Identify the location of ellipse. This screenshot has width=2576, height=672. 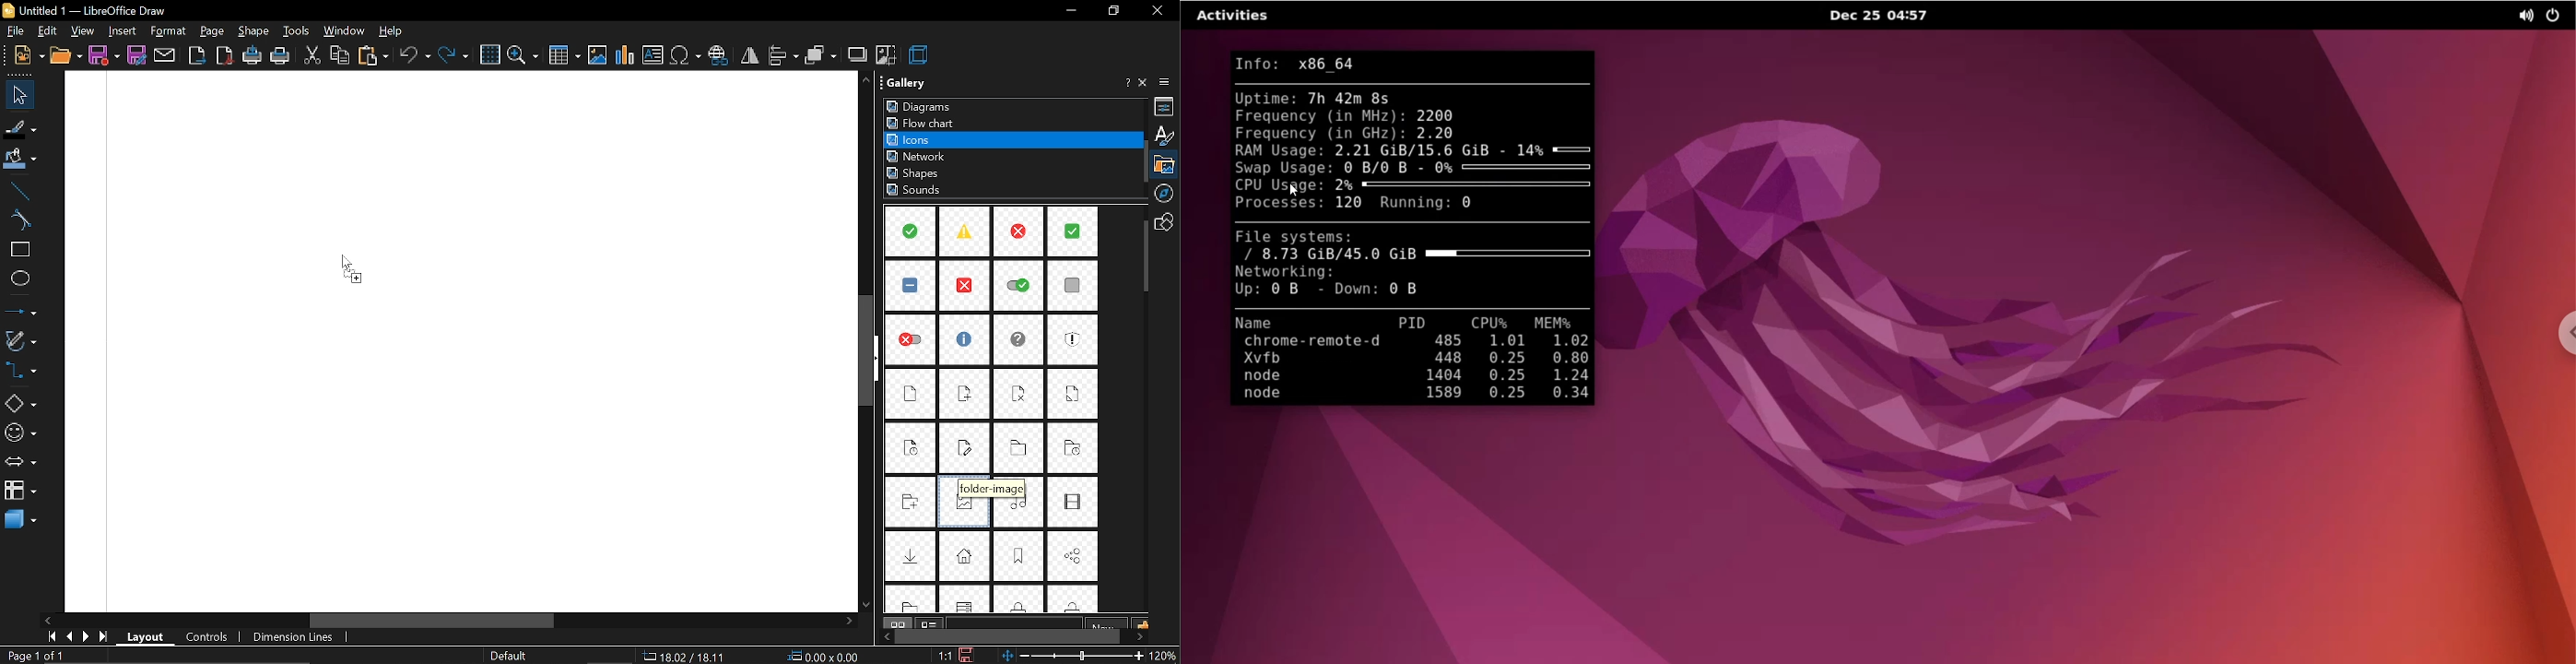
(17, 280).